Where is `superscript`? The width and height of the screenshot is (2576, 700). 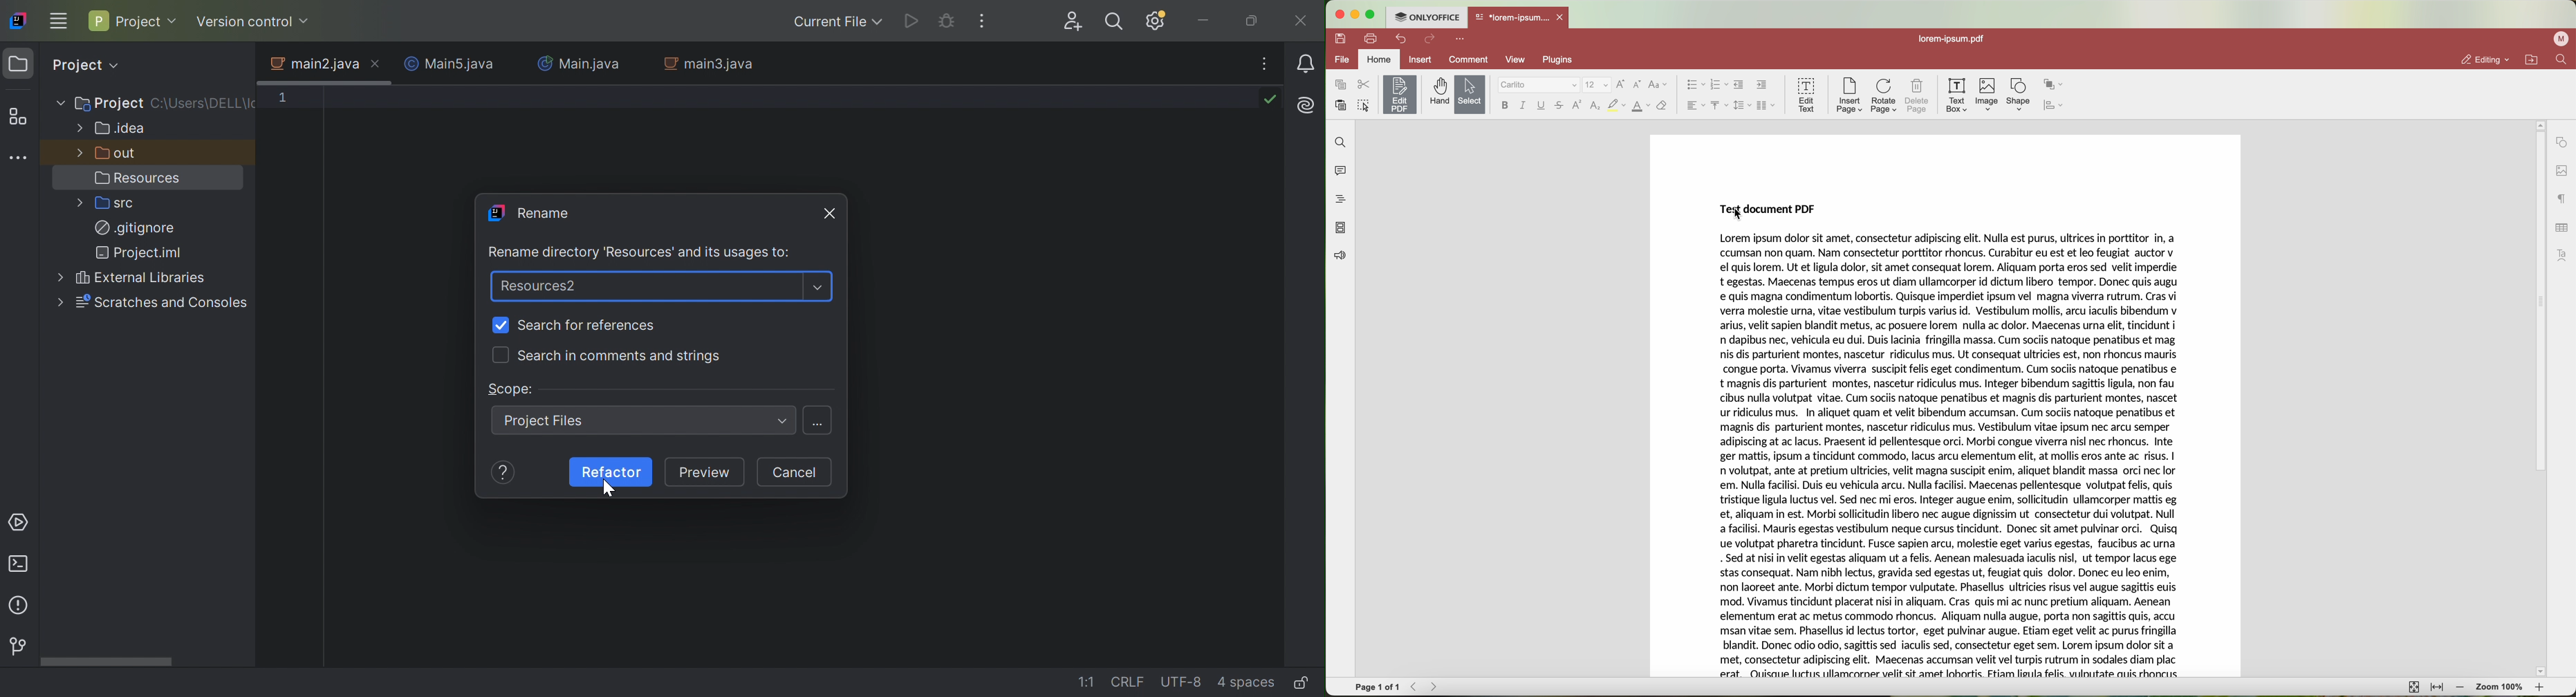
superscript is located at coordinates (1578, 106).